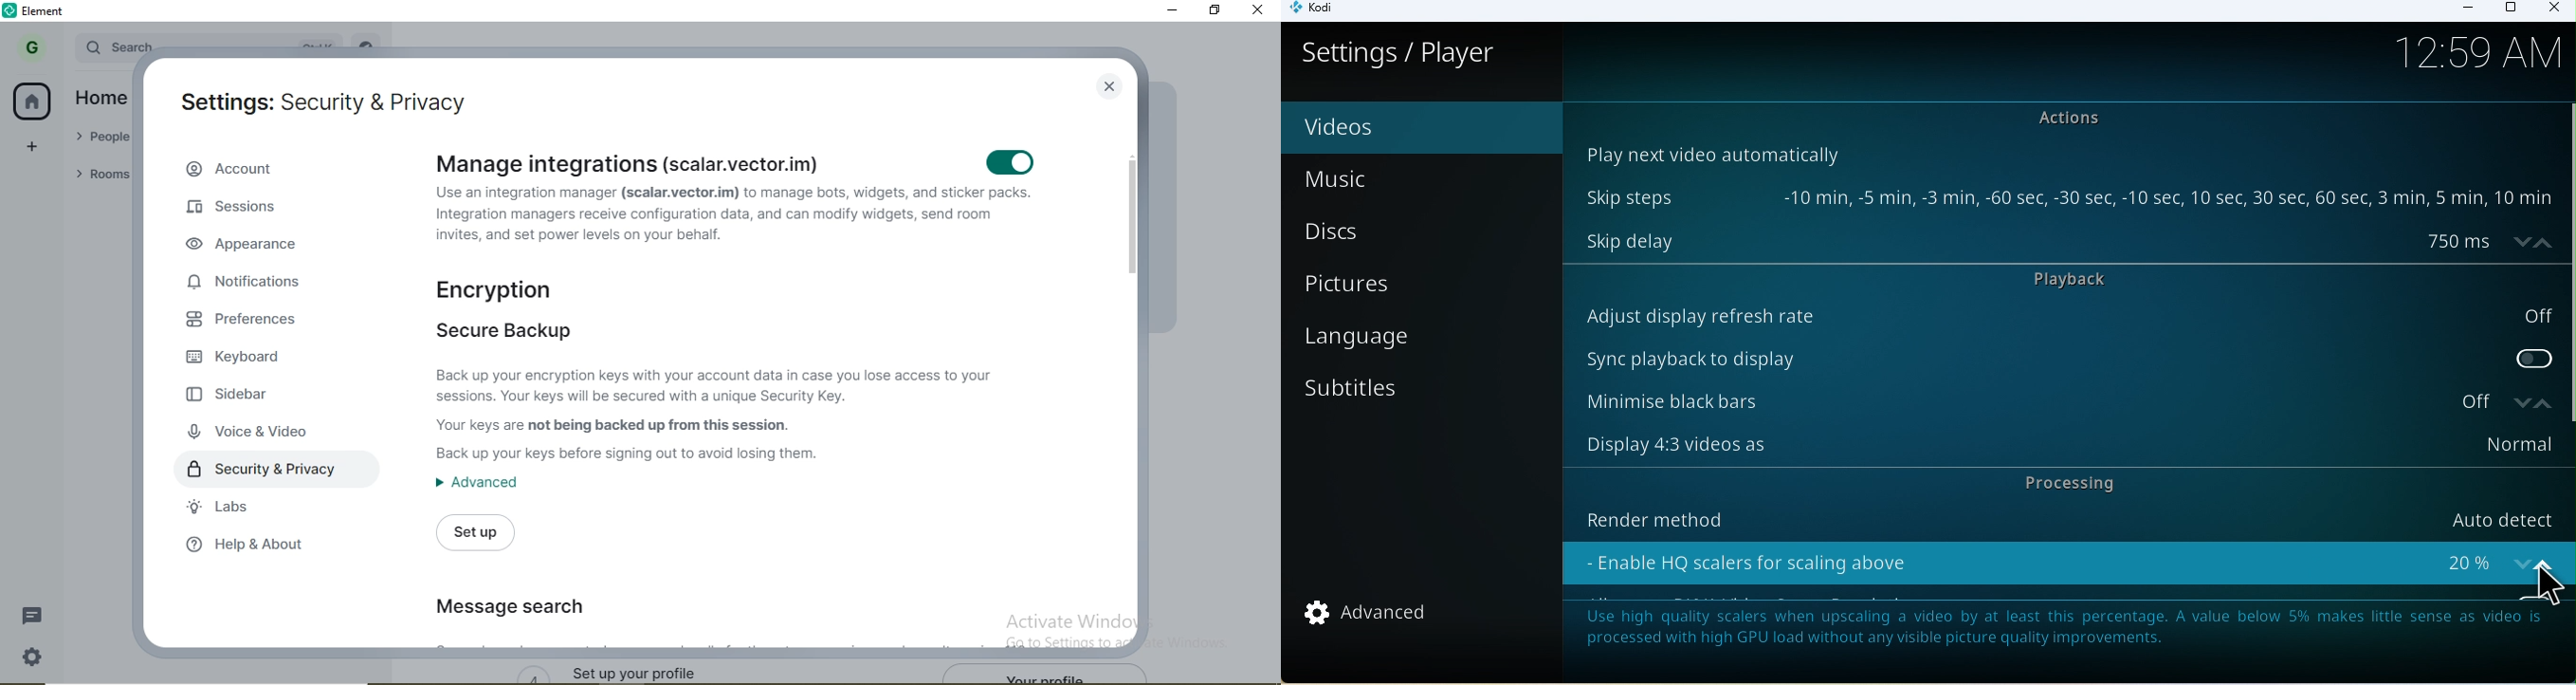 Image resolution: width=2576 pixels, height=700 pixels. I want to click on notifications, so click(250, 284).